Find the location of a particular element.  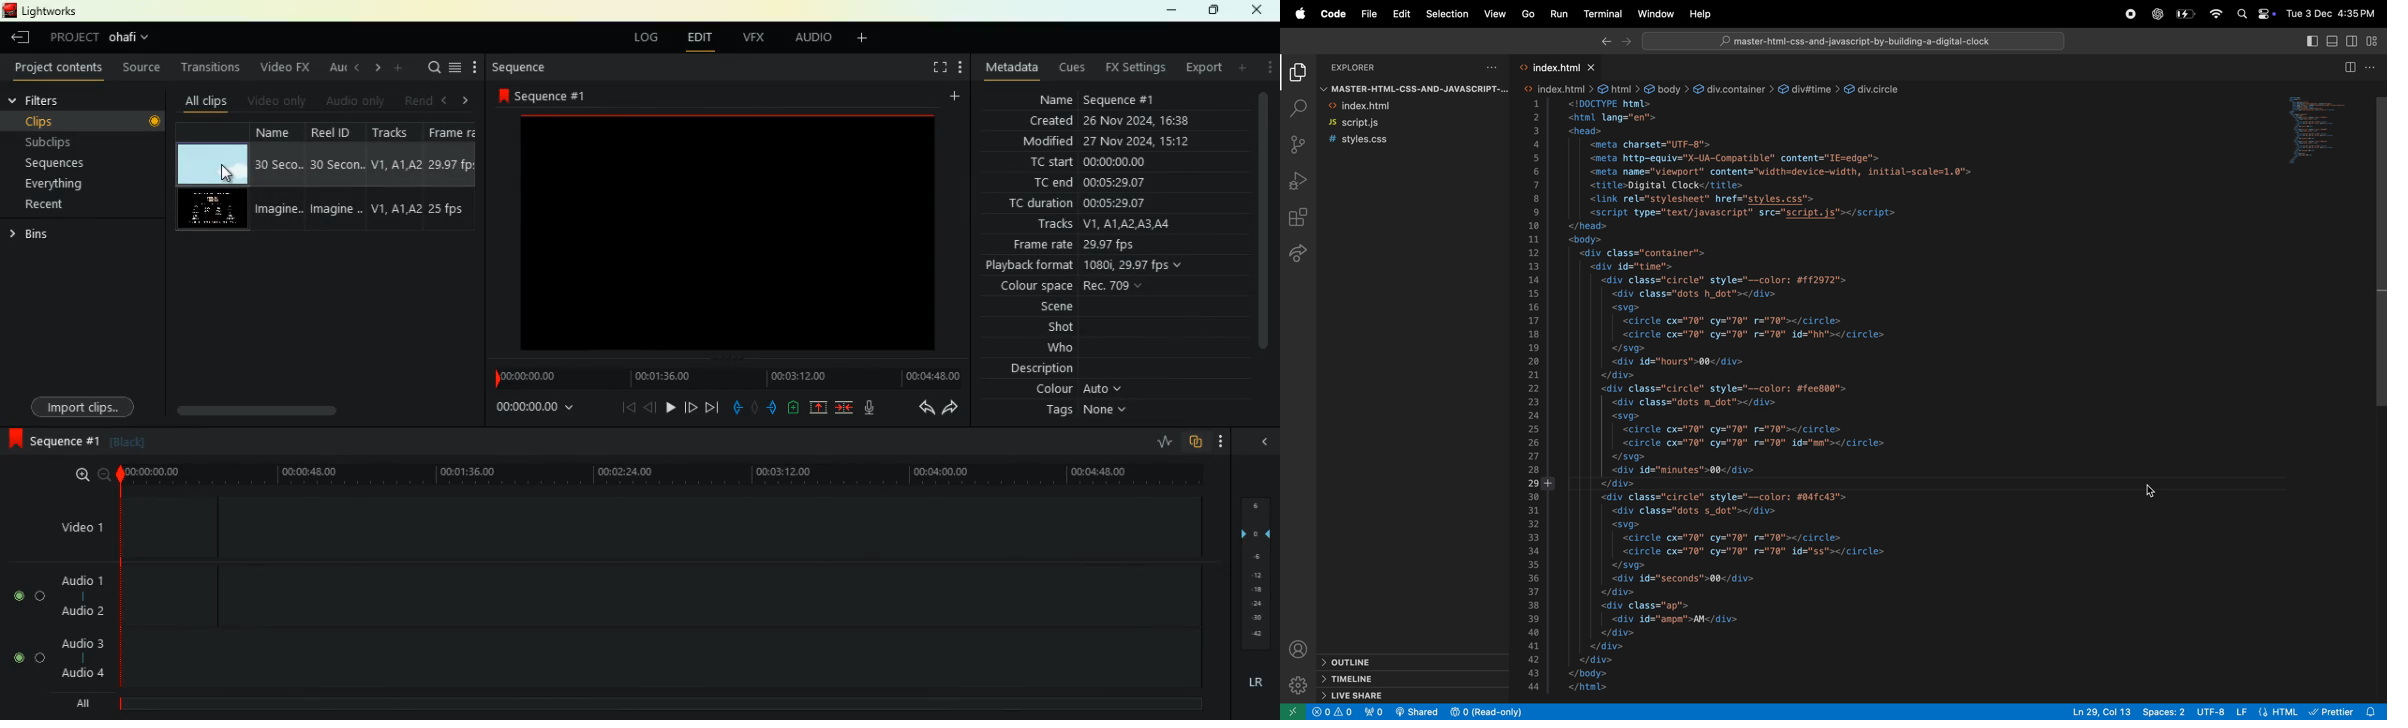

colour space is located at coordinates (1074, 286).